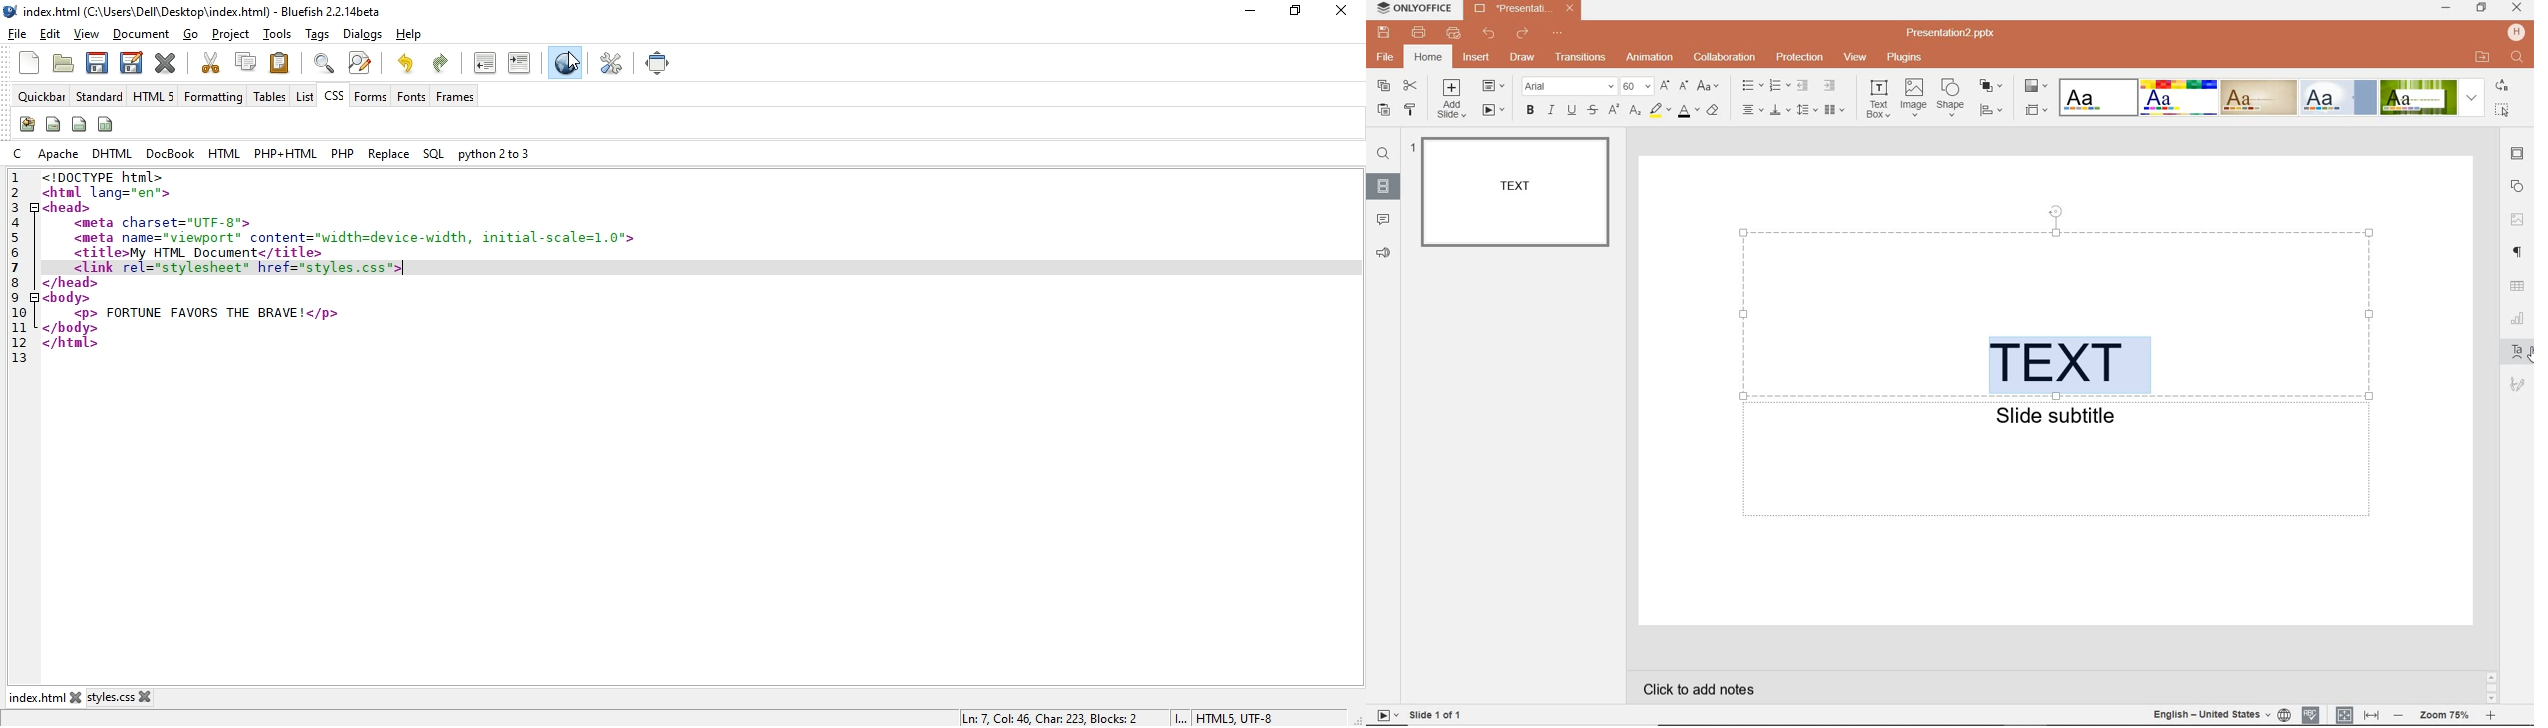 This screenshot has width=2548, height=728. Describe the element at coordinates (1246, 11) in the screenshot. I see `minimize` at that location.